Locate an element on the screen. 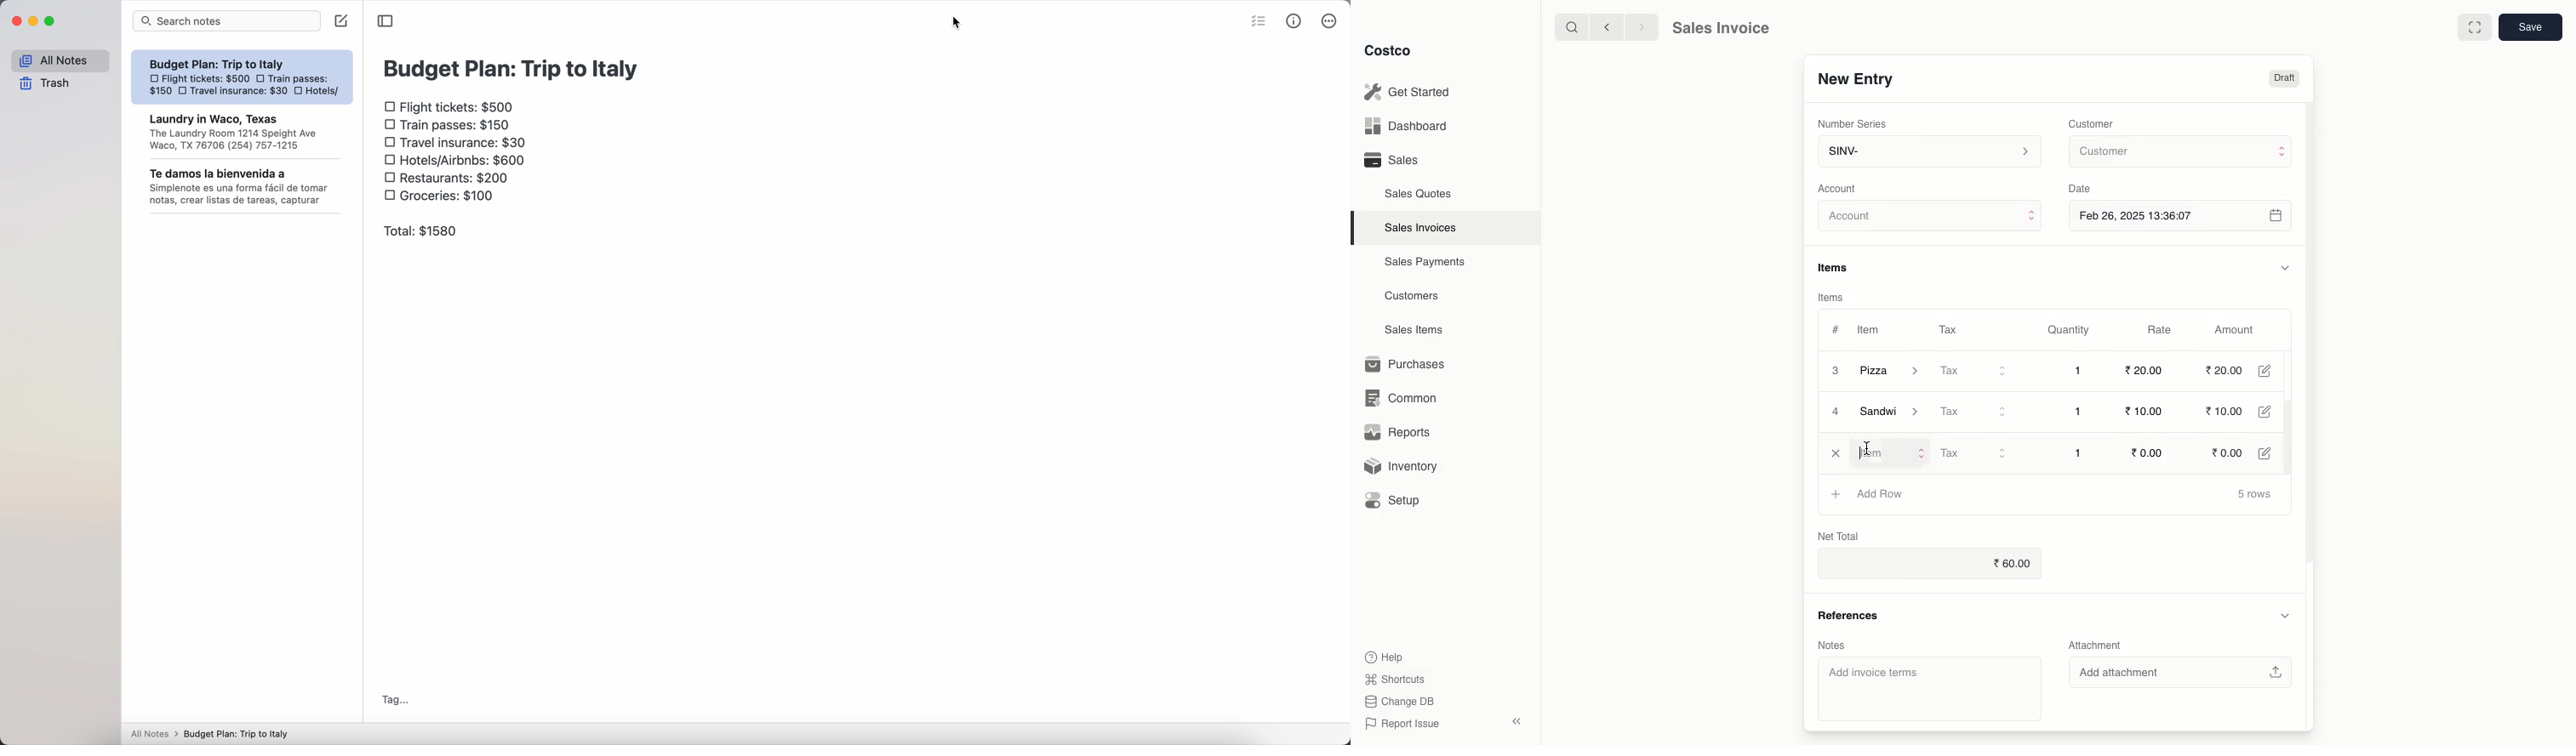 This screenshot has height=756, width=2576. Purchases is located at coordinates (1409, 364).